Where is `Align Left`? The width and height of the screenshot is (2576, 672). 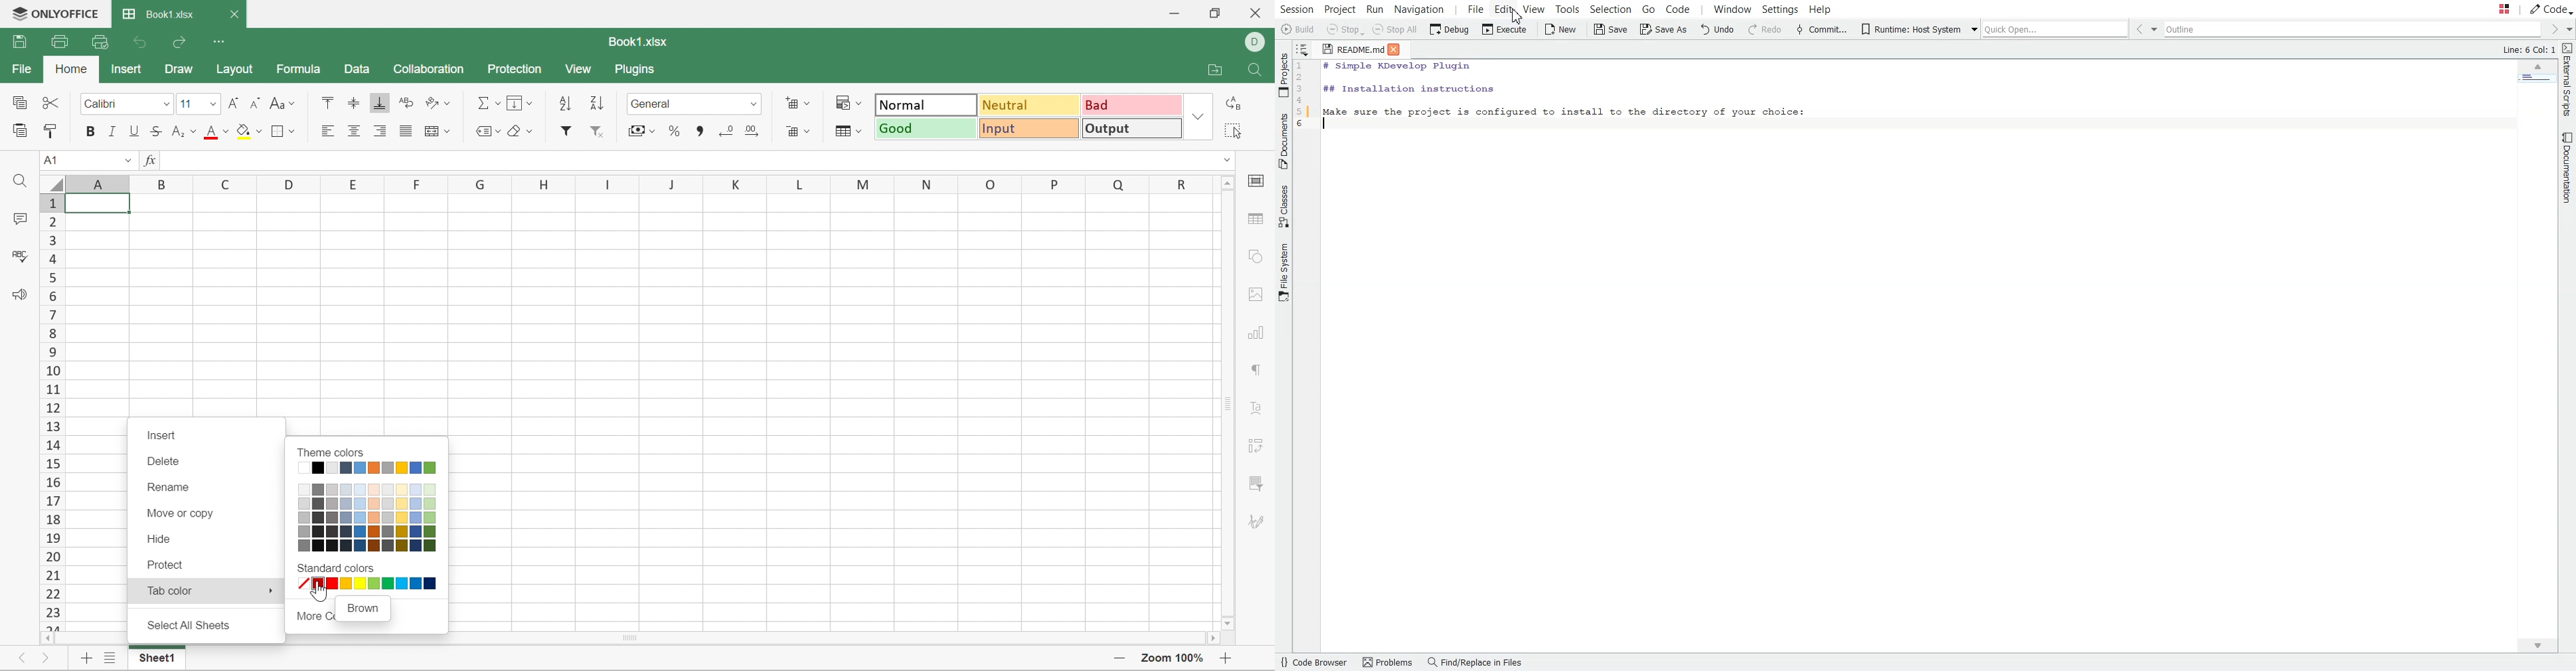
Align Left is located at coordinates (329, 130).